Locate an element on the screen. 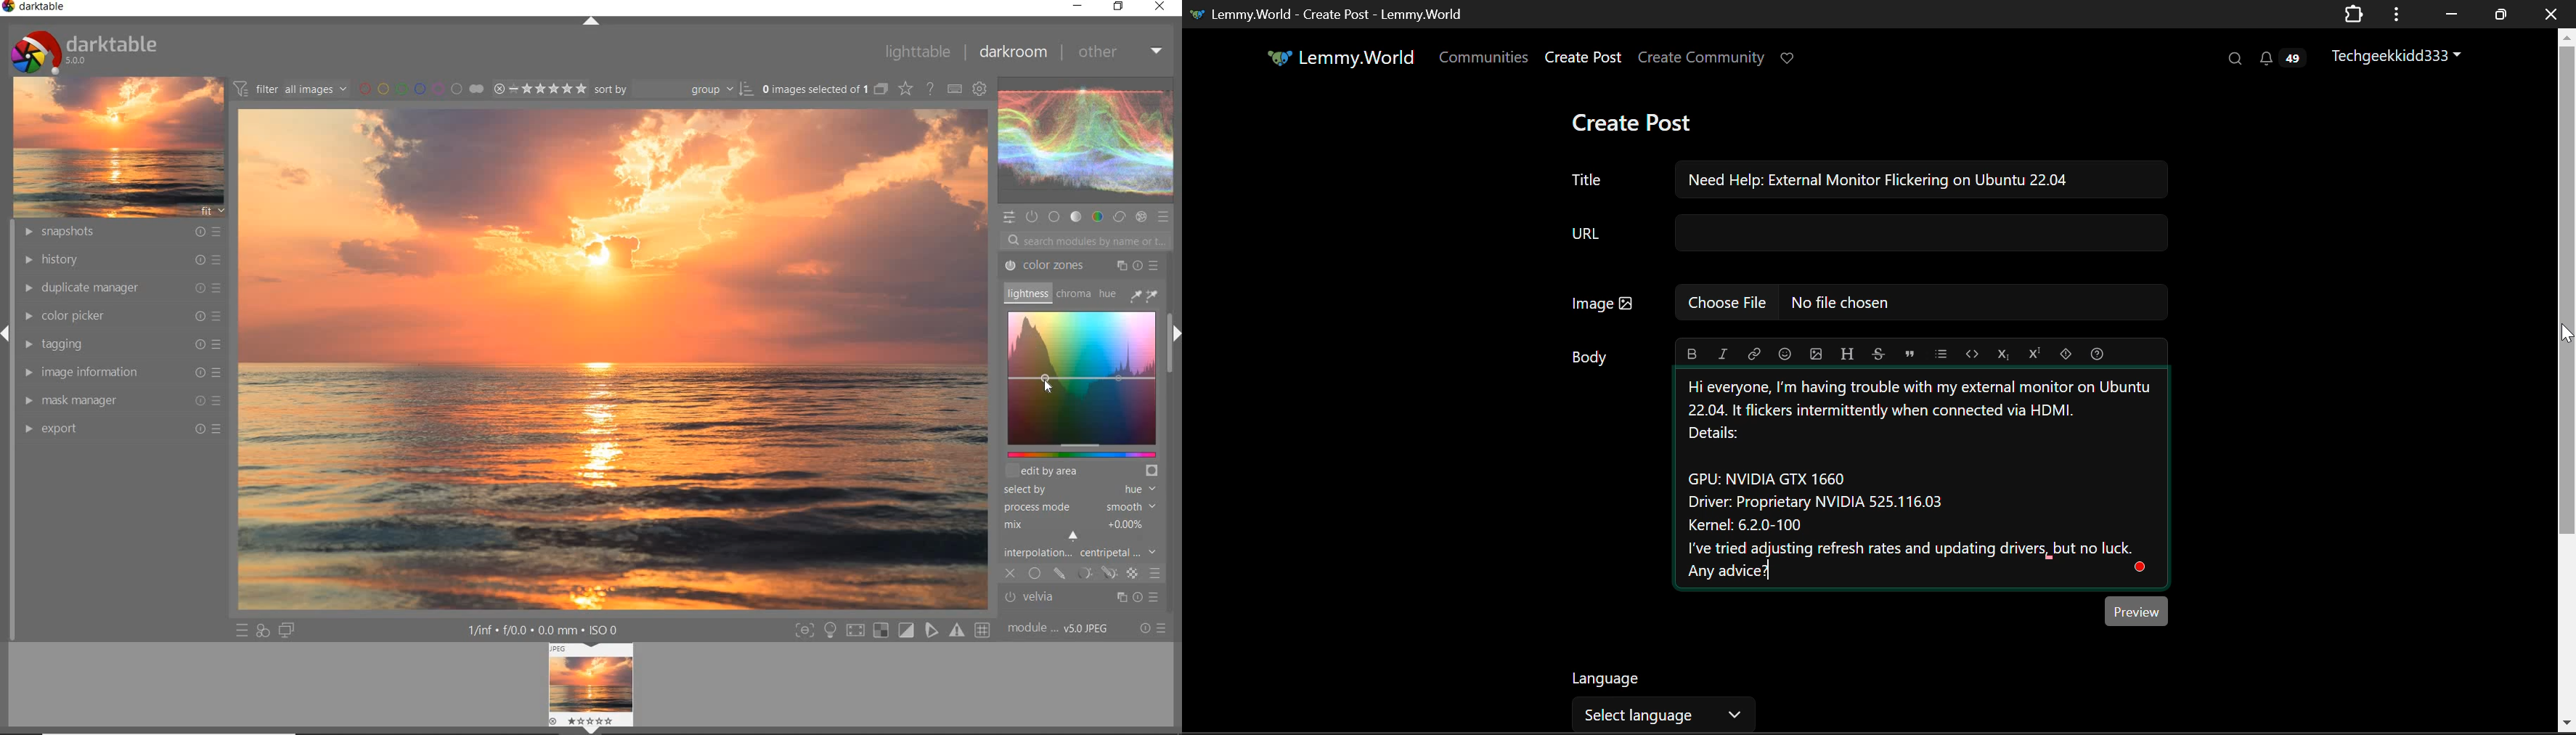 This screenshot has width=2576, height=756. define keyboard shortcut is located at coordinates (954, 88).